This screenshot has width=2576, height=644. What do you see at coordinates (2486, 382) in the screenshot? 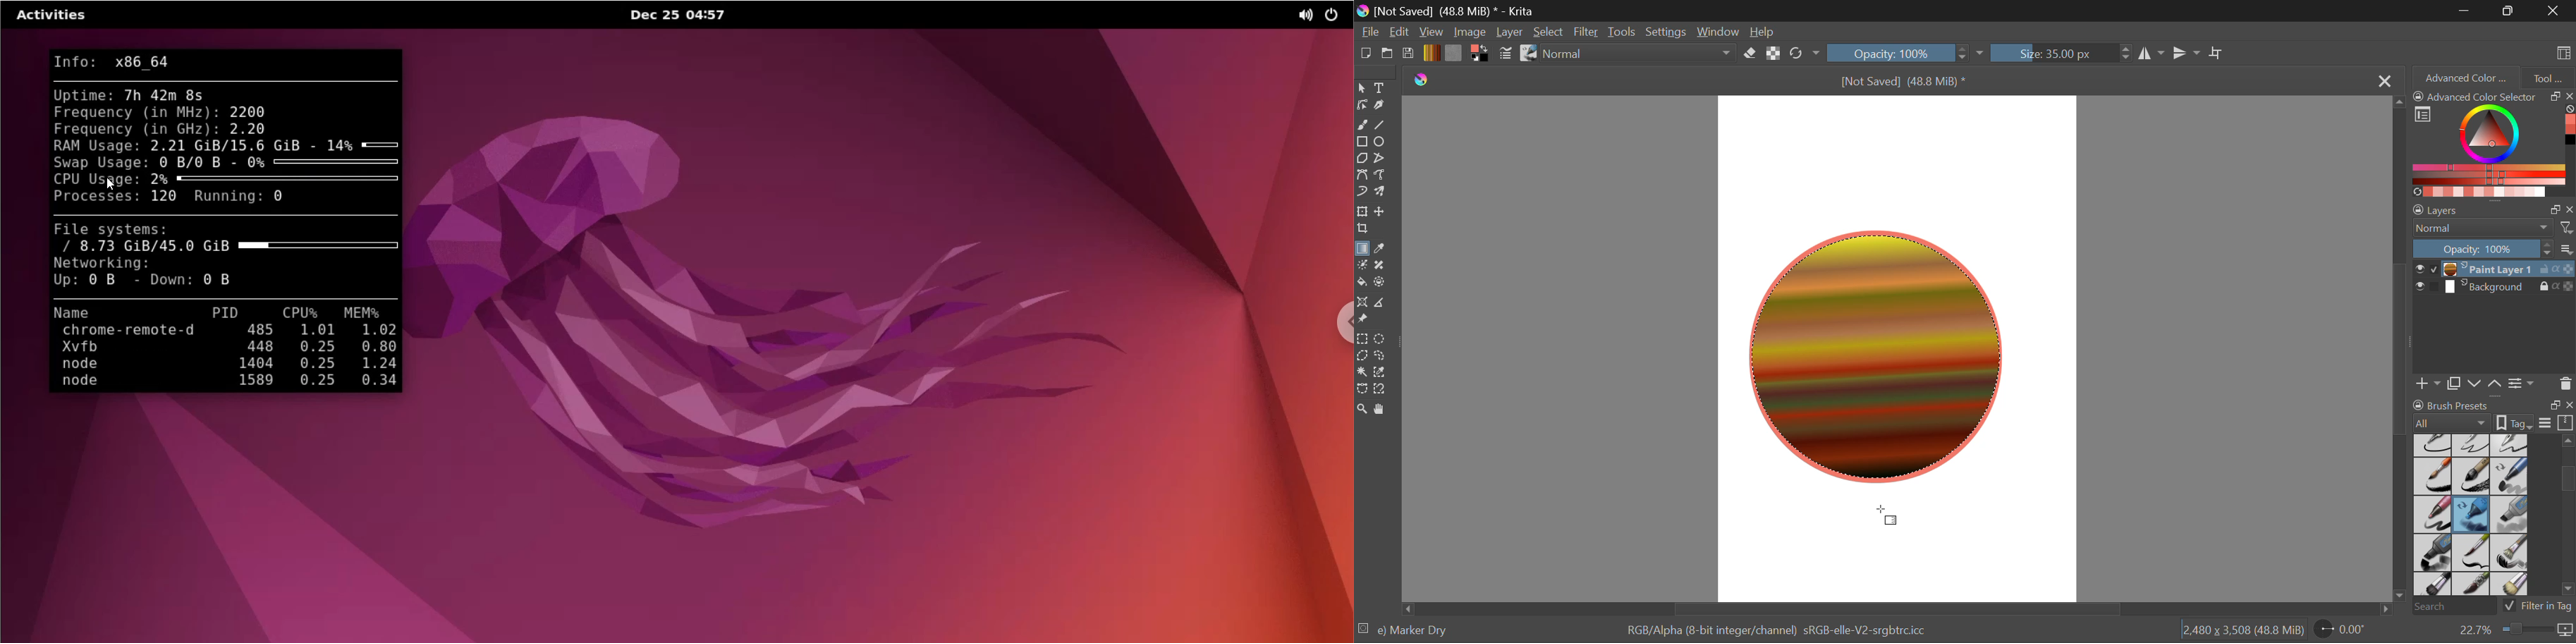
I see `Move Layers` at bounding box center [2486, 382].